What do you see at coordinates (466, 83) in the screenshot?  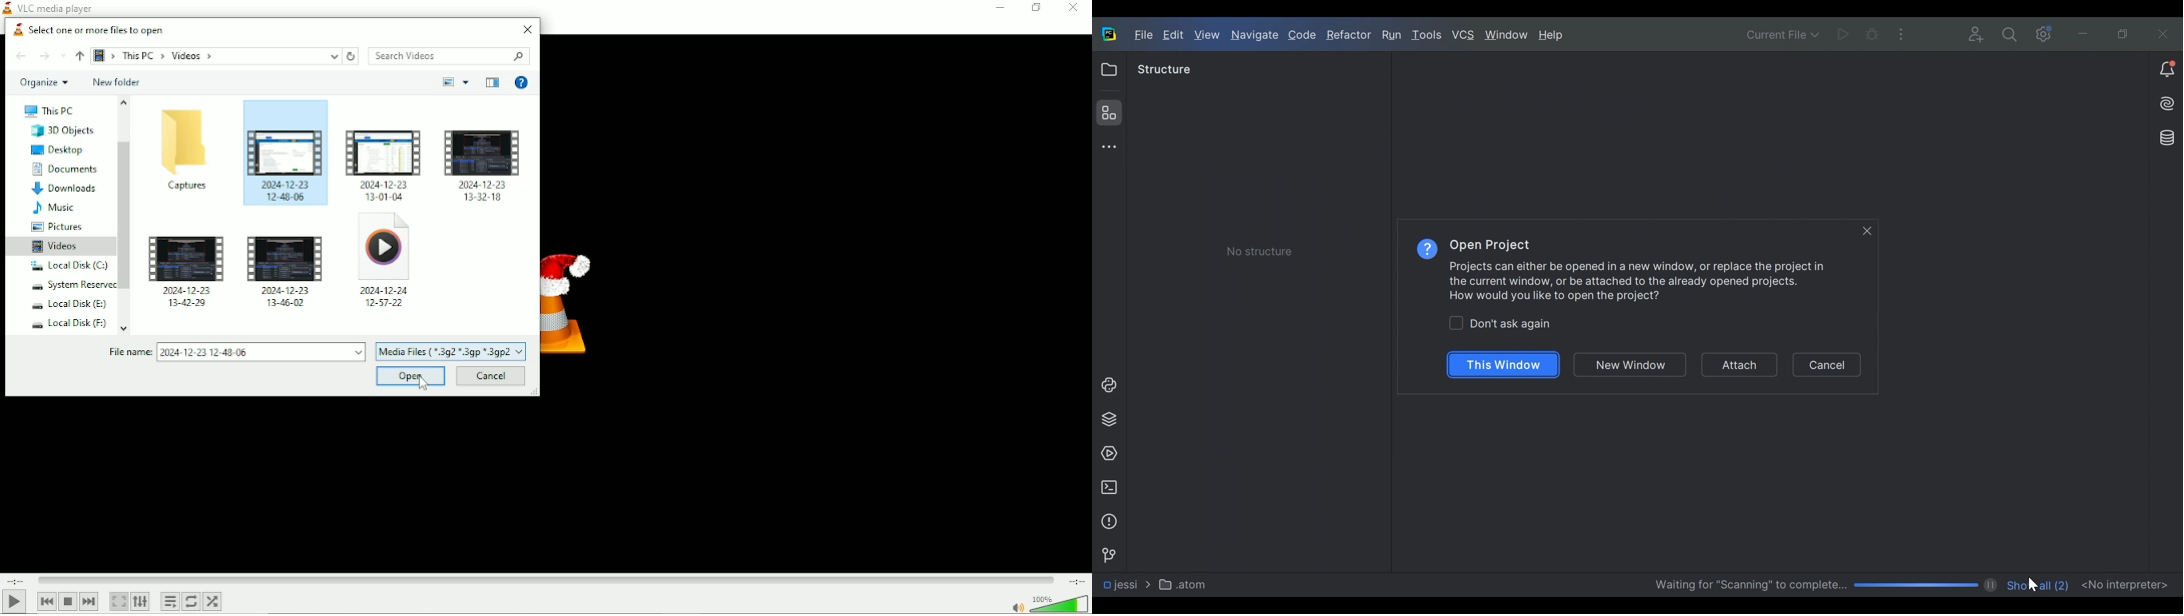 I see `More options` at bounding box center [466, 83].